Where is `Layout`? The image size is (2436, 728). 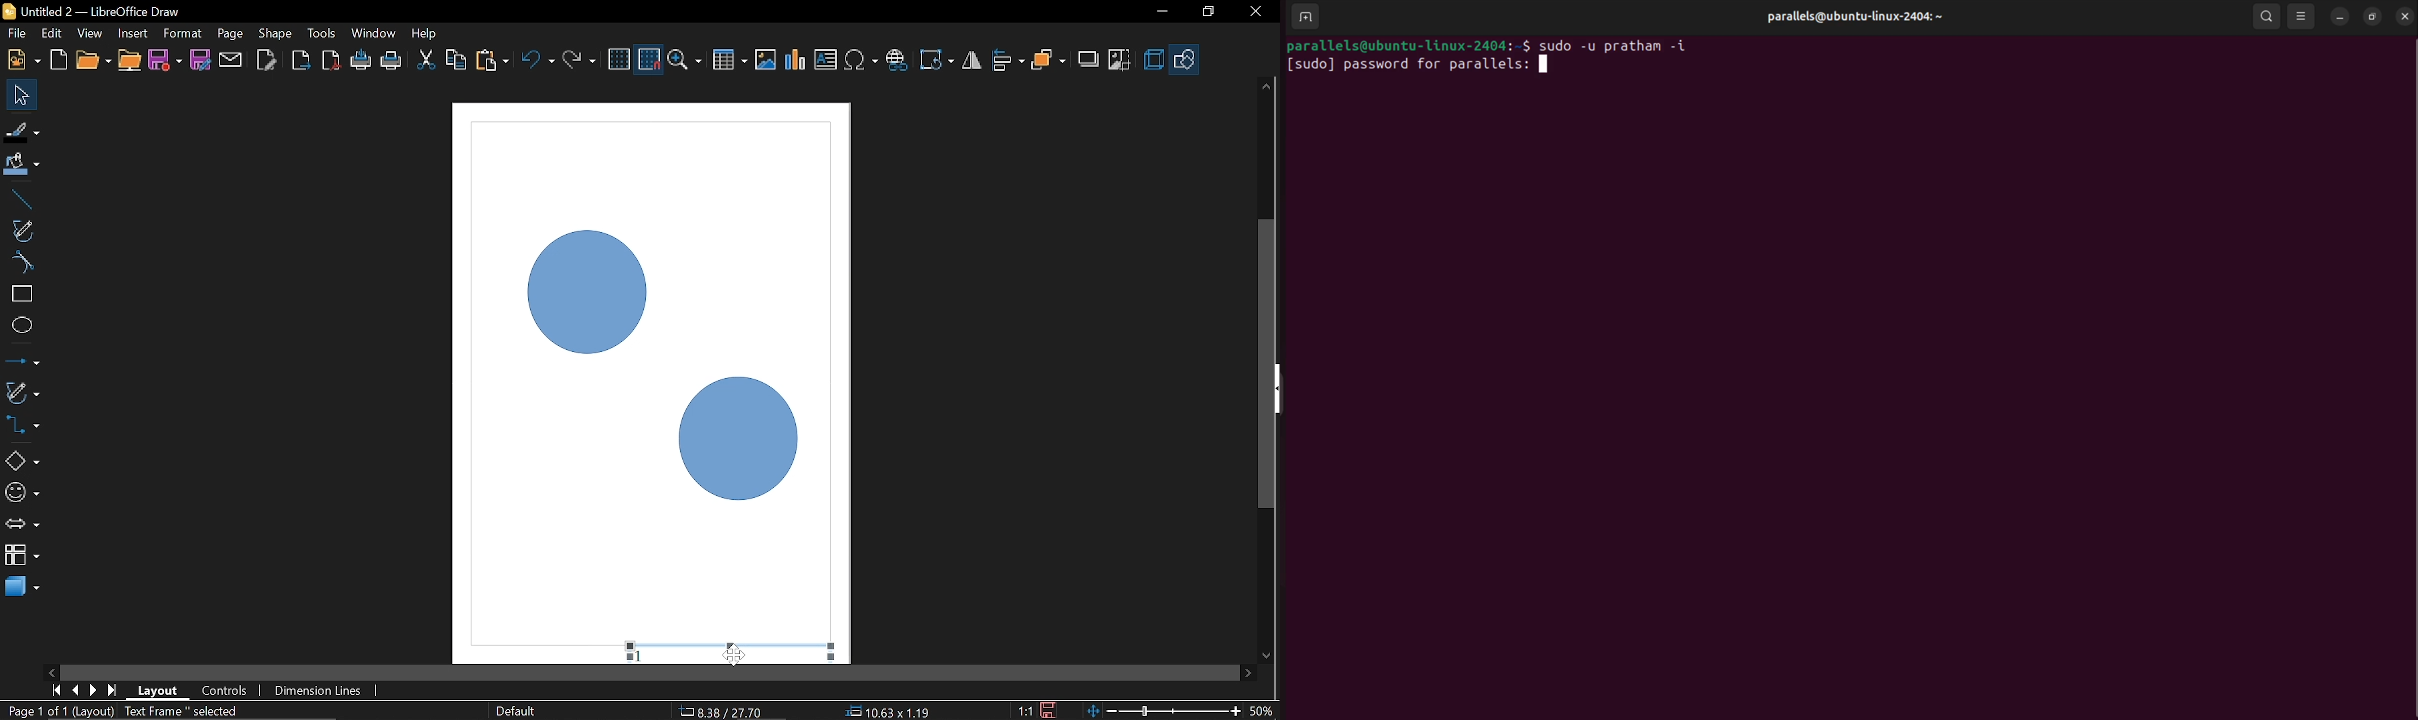
Layout is located at coordinates (158, 690).